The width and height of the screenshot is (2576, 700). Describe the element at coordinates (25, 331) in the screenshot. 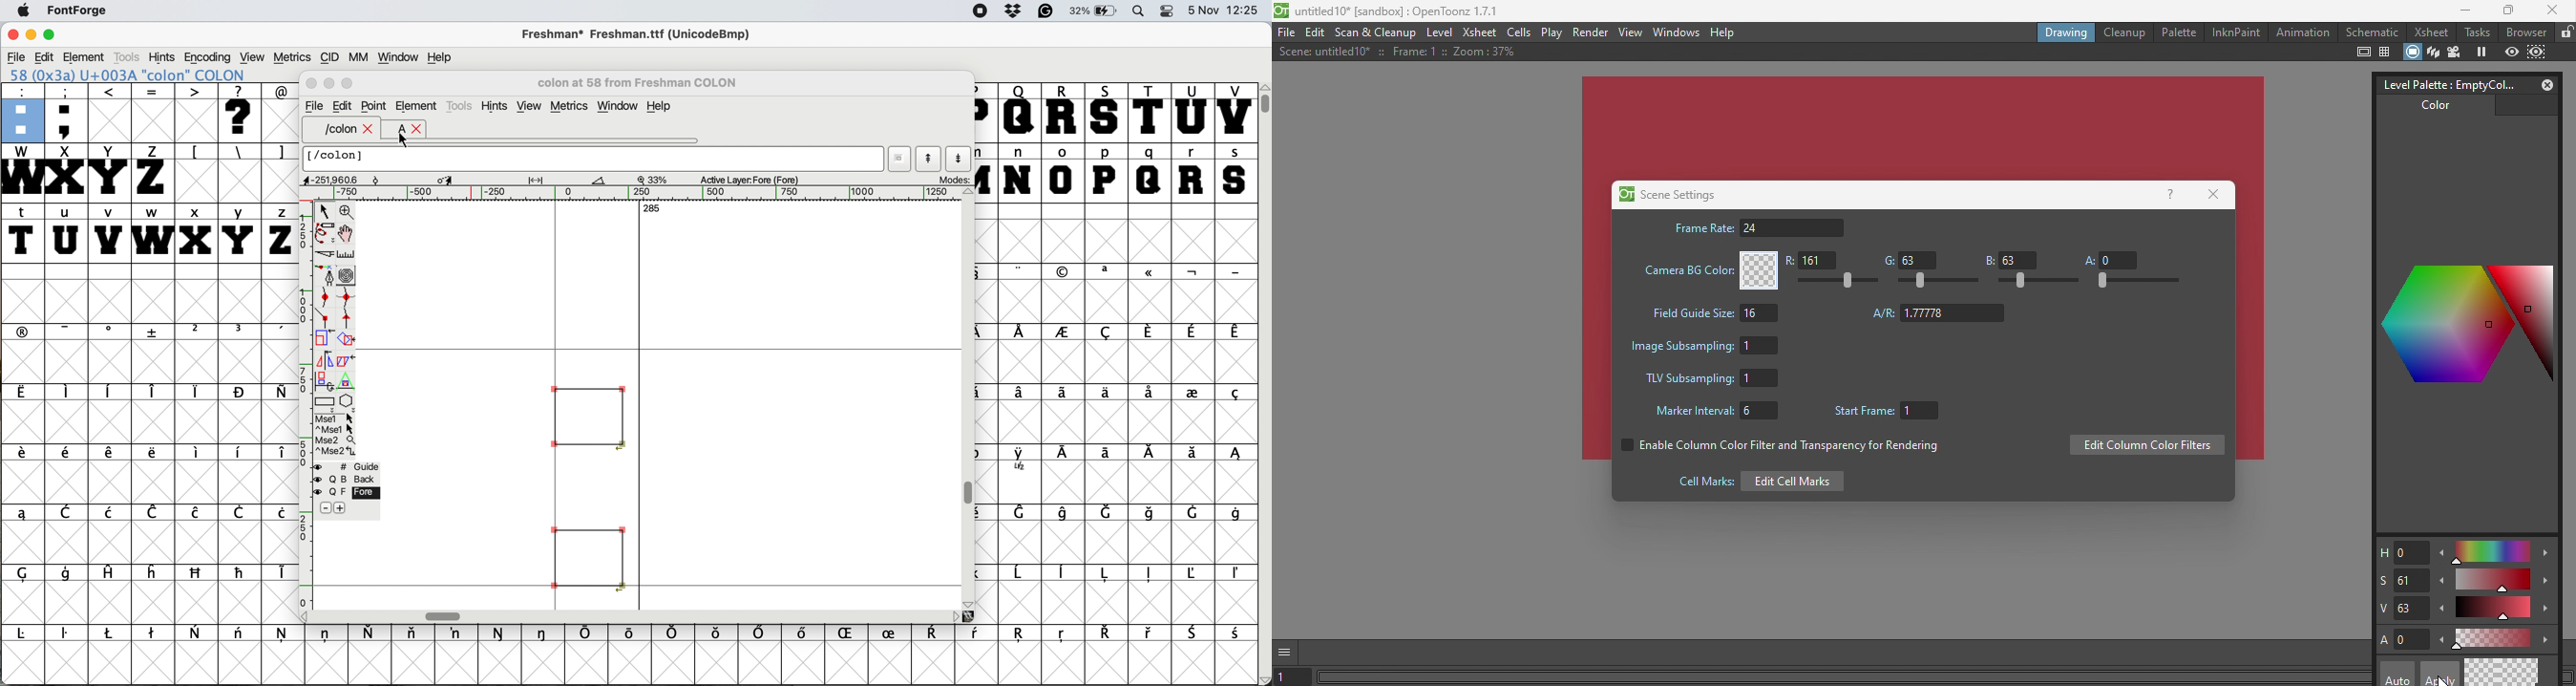

I see `symbol` at that location.